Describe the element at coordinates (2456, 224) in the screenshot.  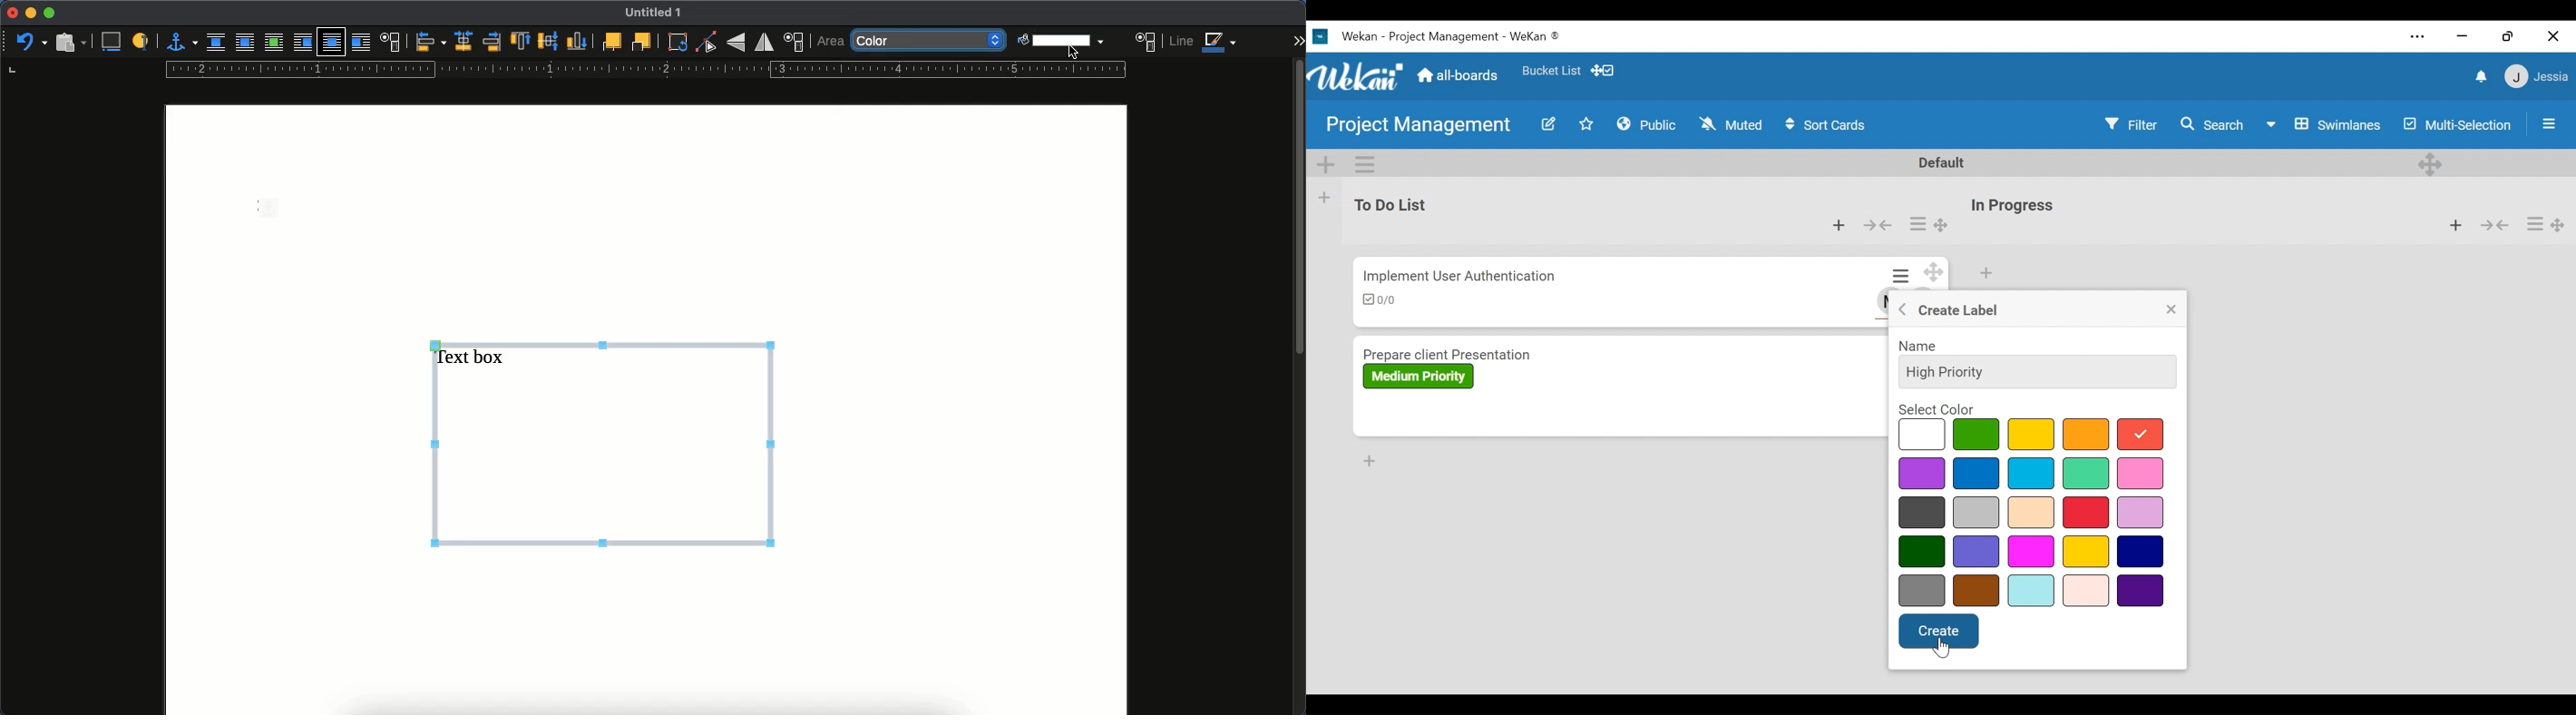
I see `Add card to top of the list` at that location.